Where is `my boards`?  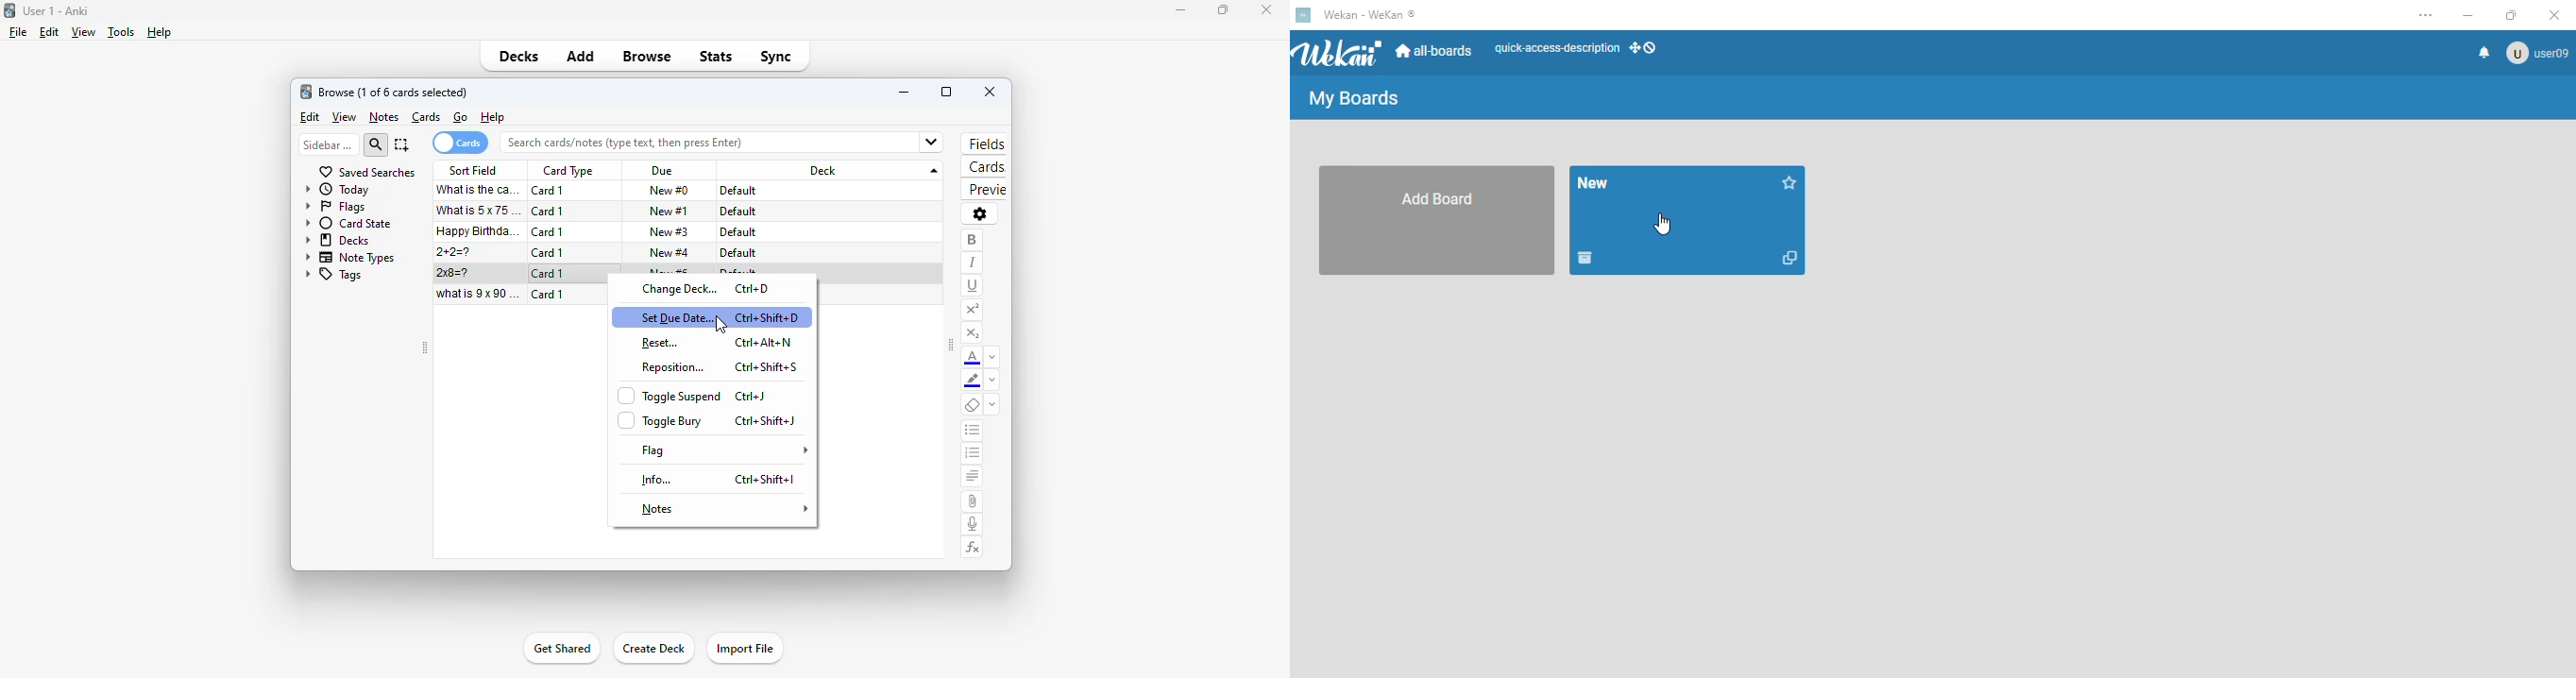
my boards is located at coordinates (1354, 98).